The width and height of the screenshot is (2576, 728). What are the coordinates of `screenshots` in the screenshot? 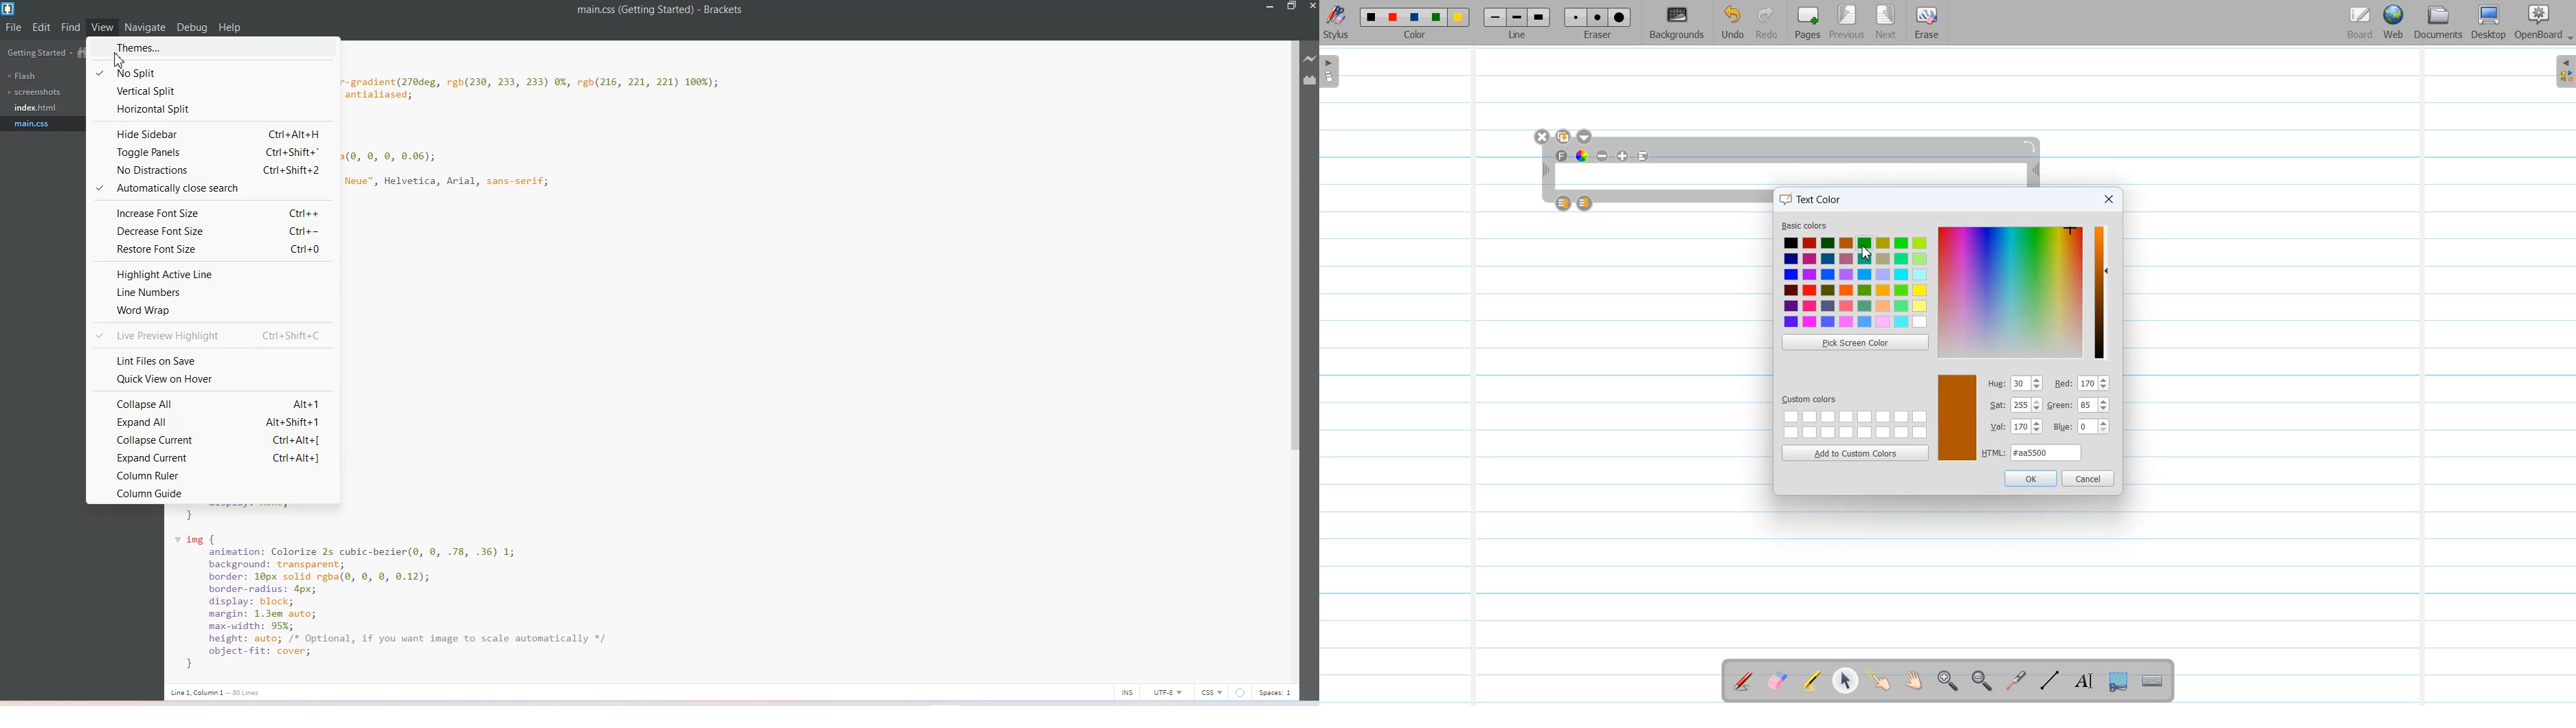 It's located at (36, 92).